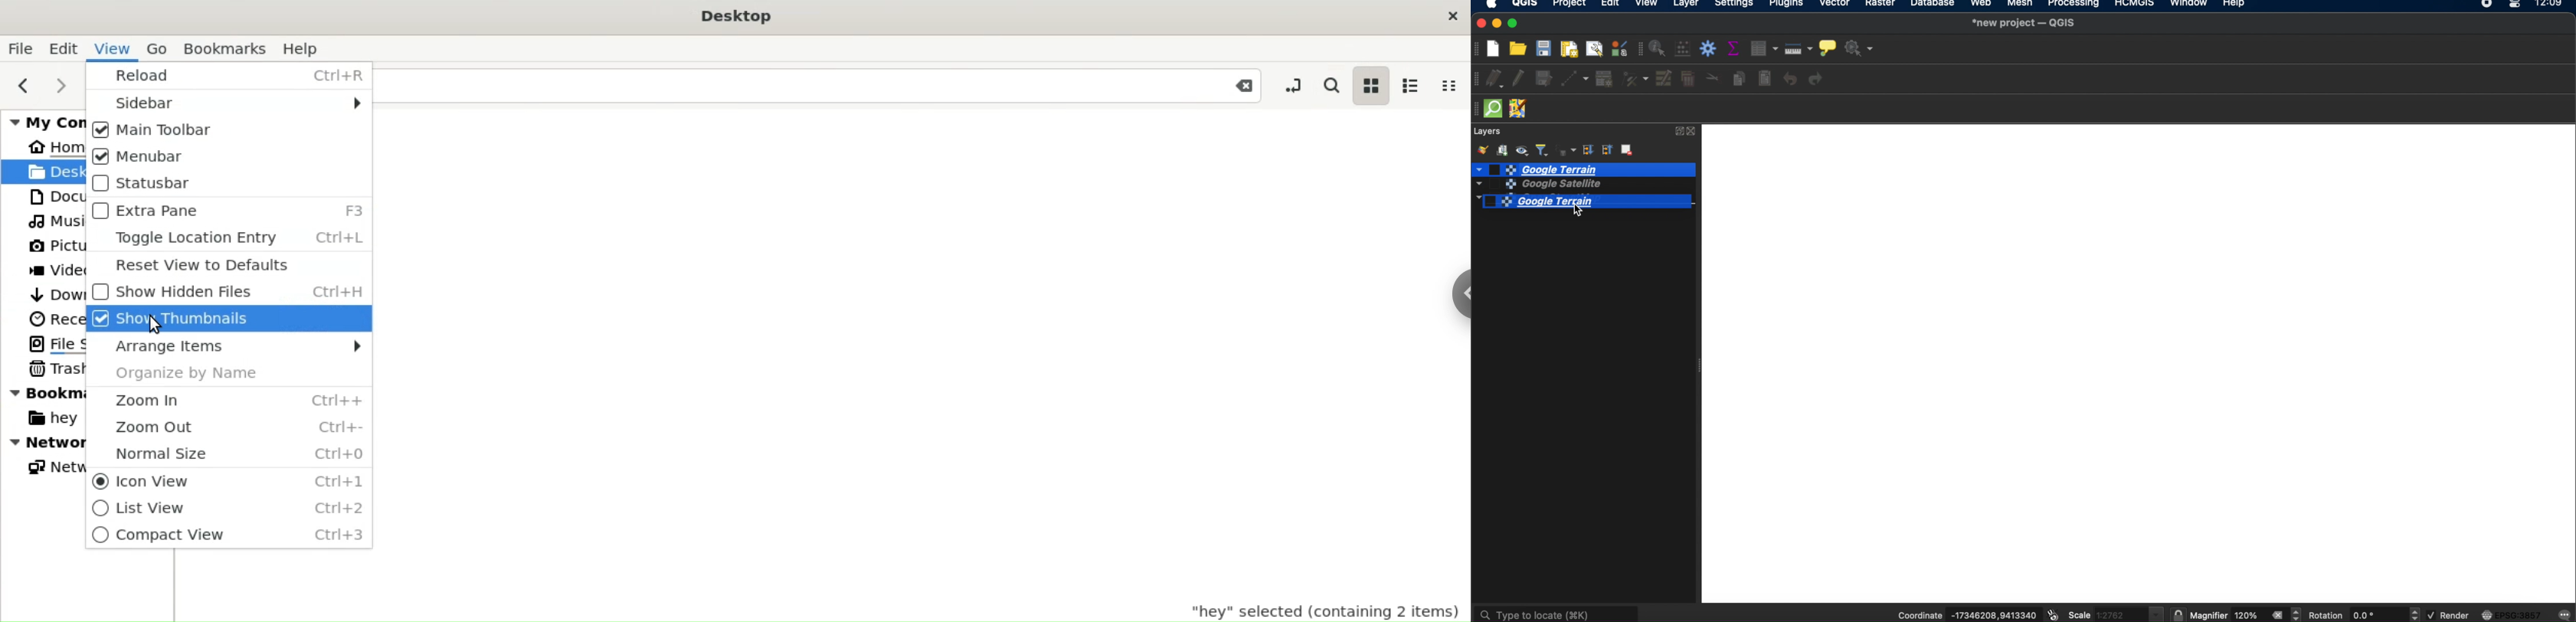 The height and width of the screenshot is (644, 2576). I want to click on cut features, so click(1712, 78).